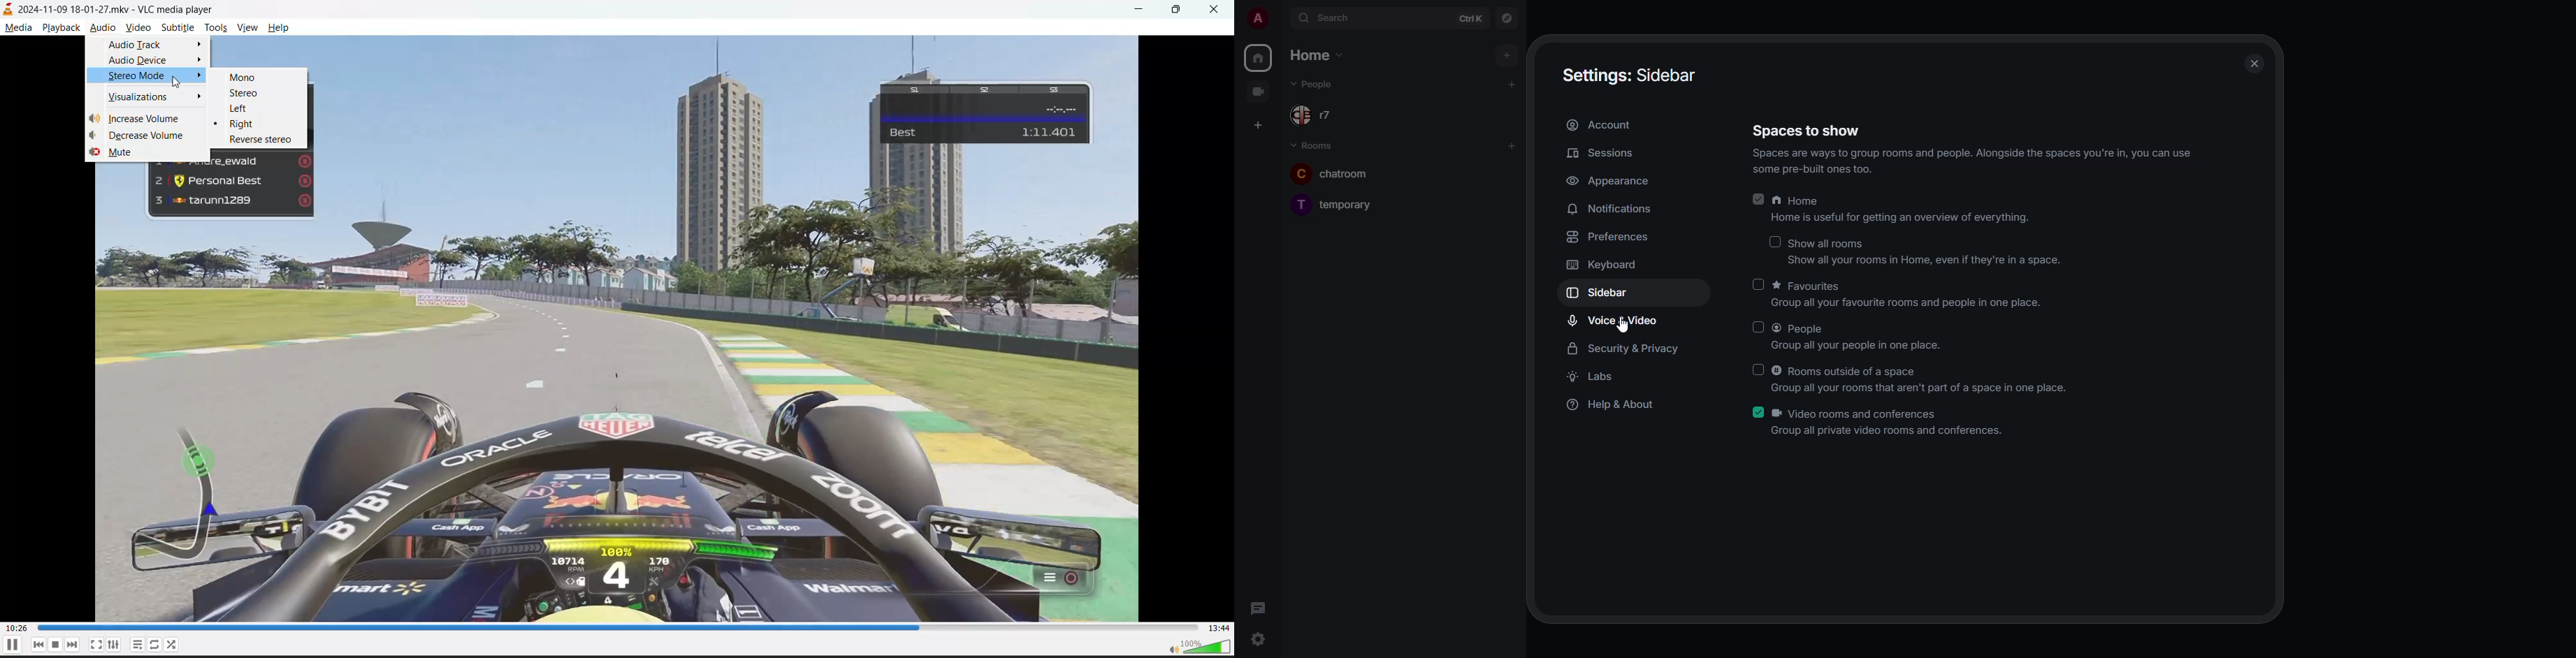 The height and width of the screenshot is (672, 2576). I want to click on add, so click(1503, 54).